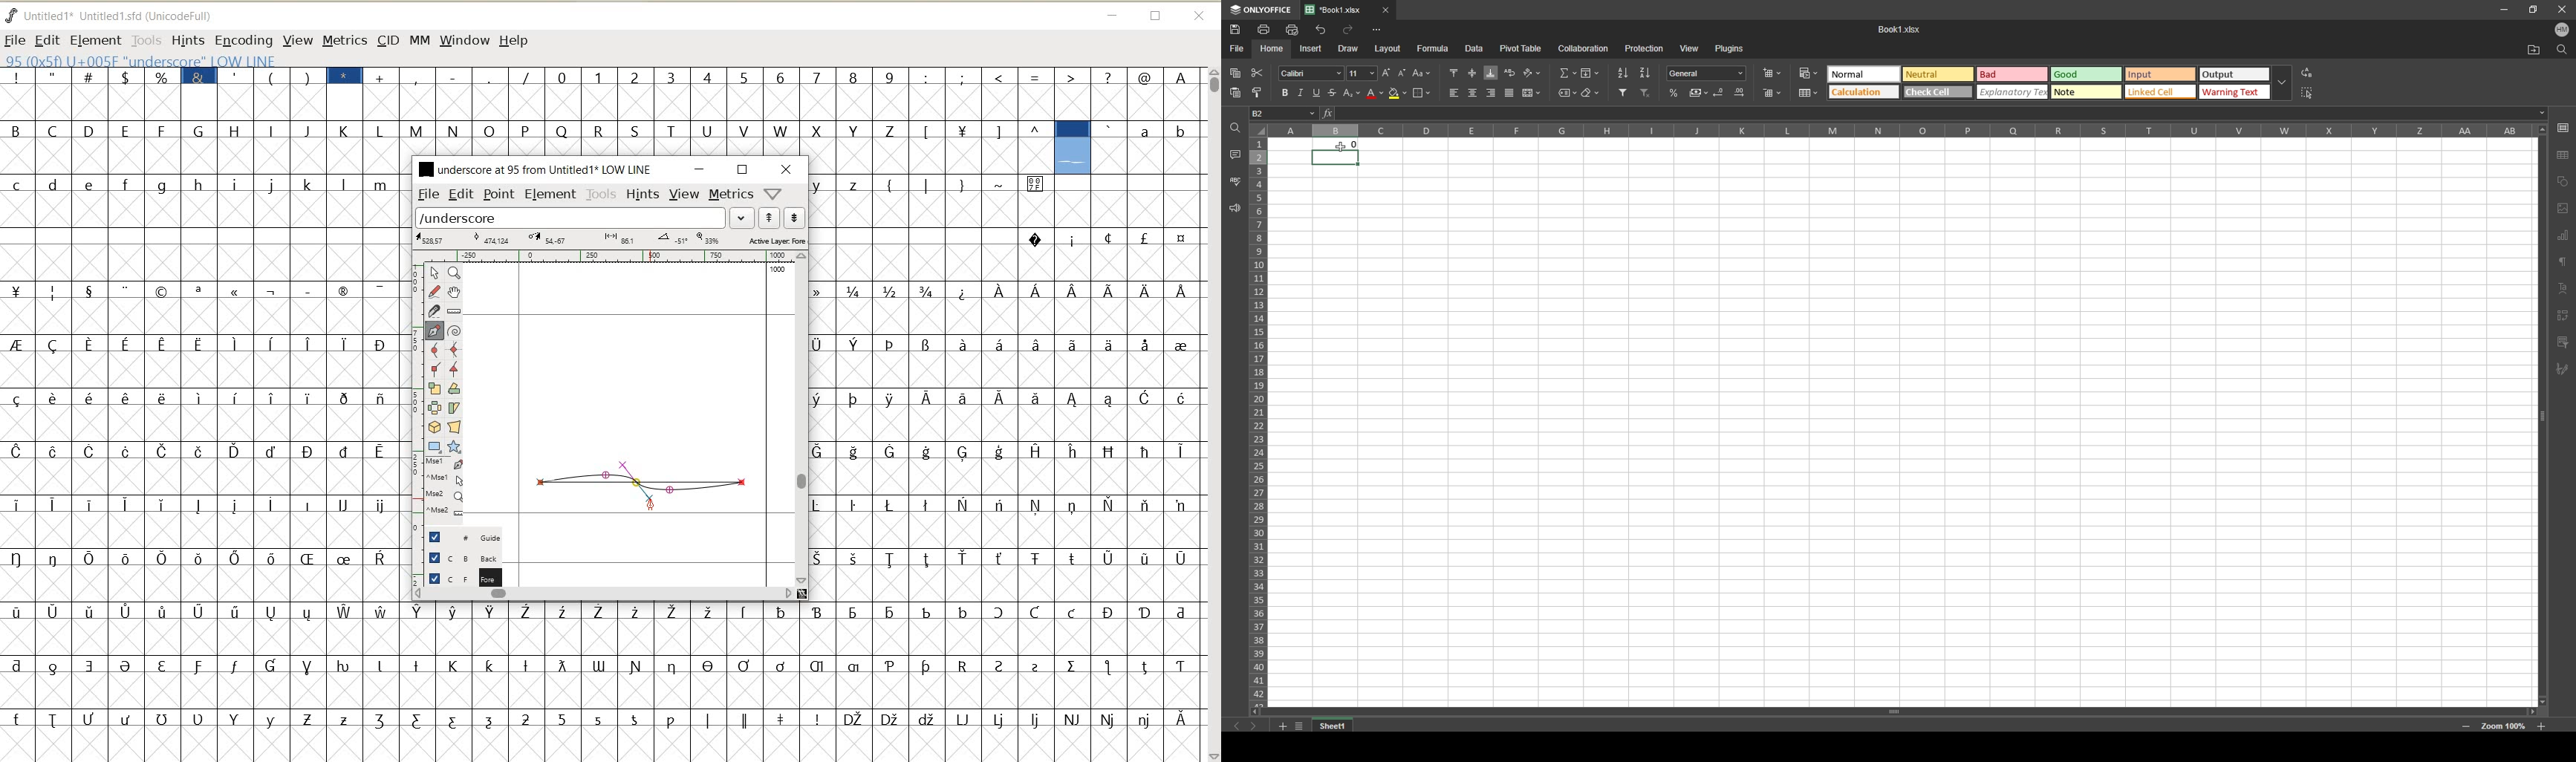 This screenshot has width=2576, height=784. What do you see at coordinates (1338, 725) in the screenshot?
I see `tab` at bounding box center [1338, 725].